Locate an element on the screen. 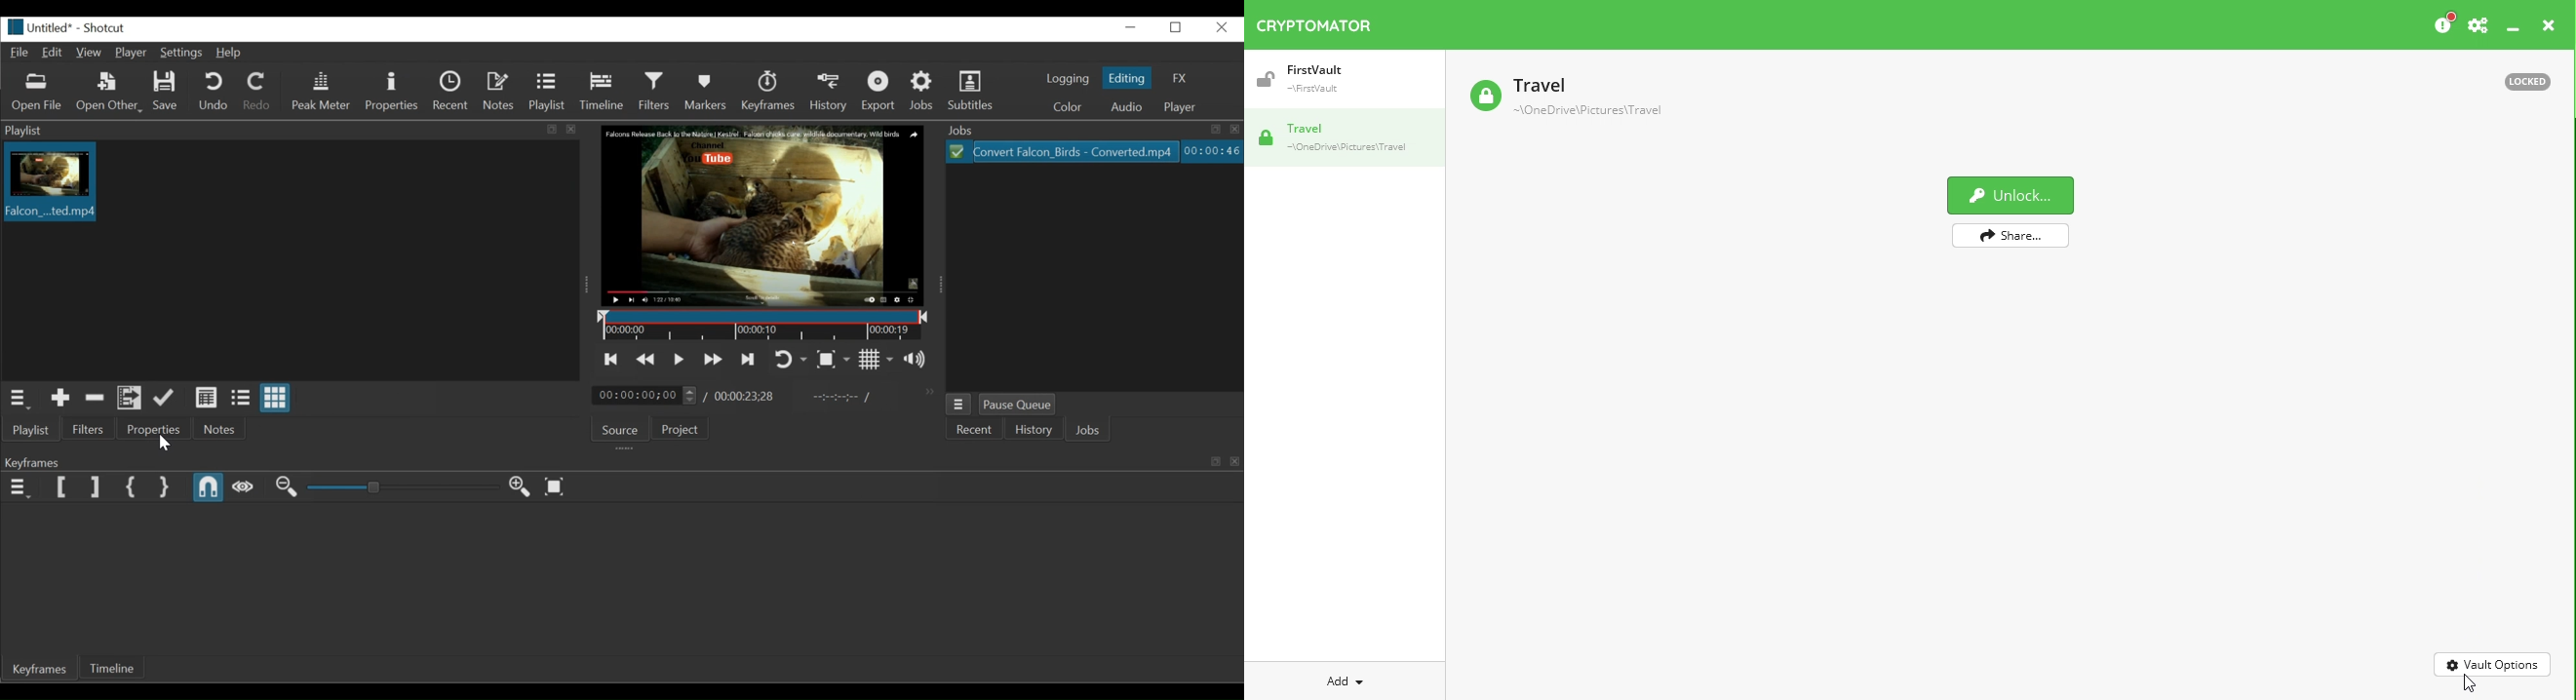 This screenshot has height=700, width=2576. Audio is located at coordinates (1127, 108).